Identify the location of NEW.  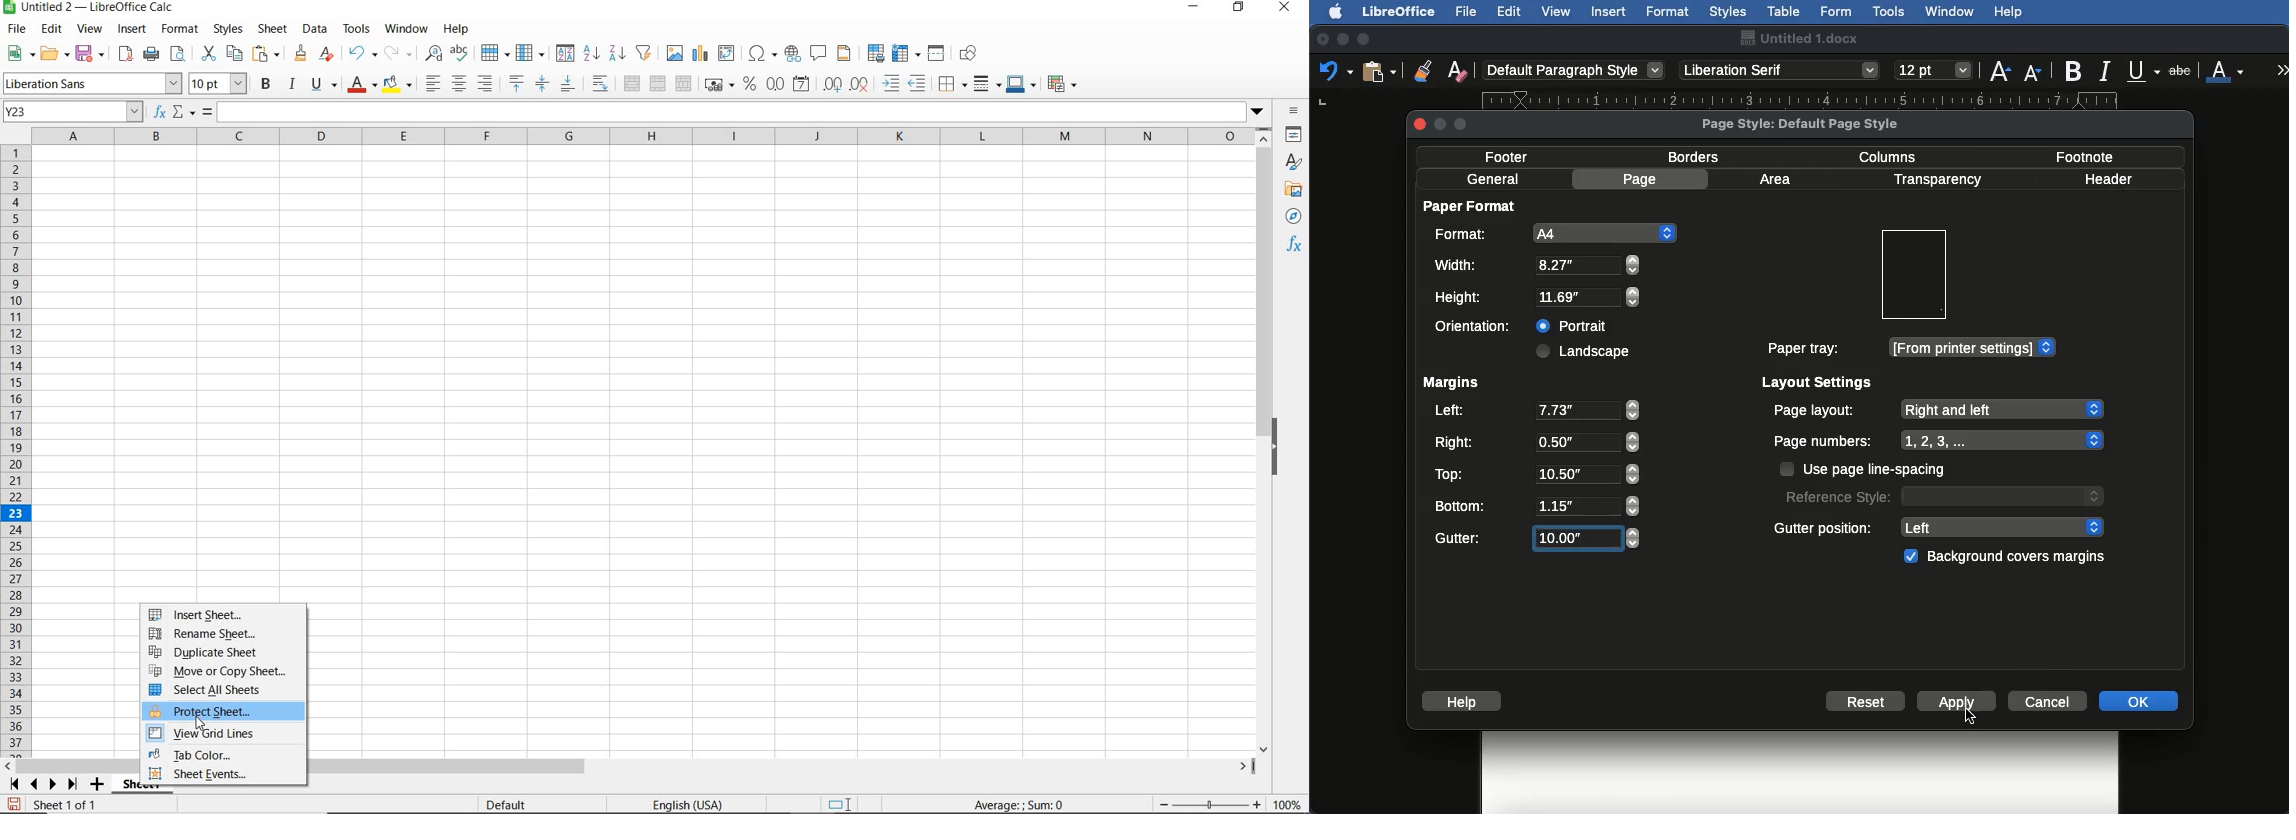
(17, 54).